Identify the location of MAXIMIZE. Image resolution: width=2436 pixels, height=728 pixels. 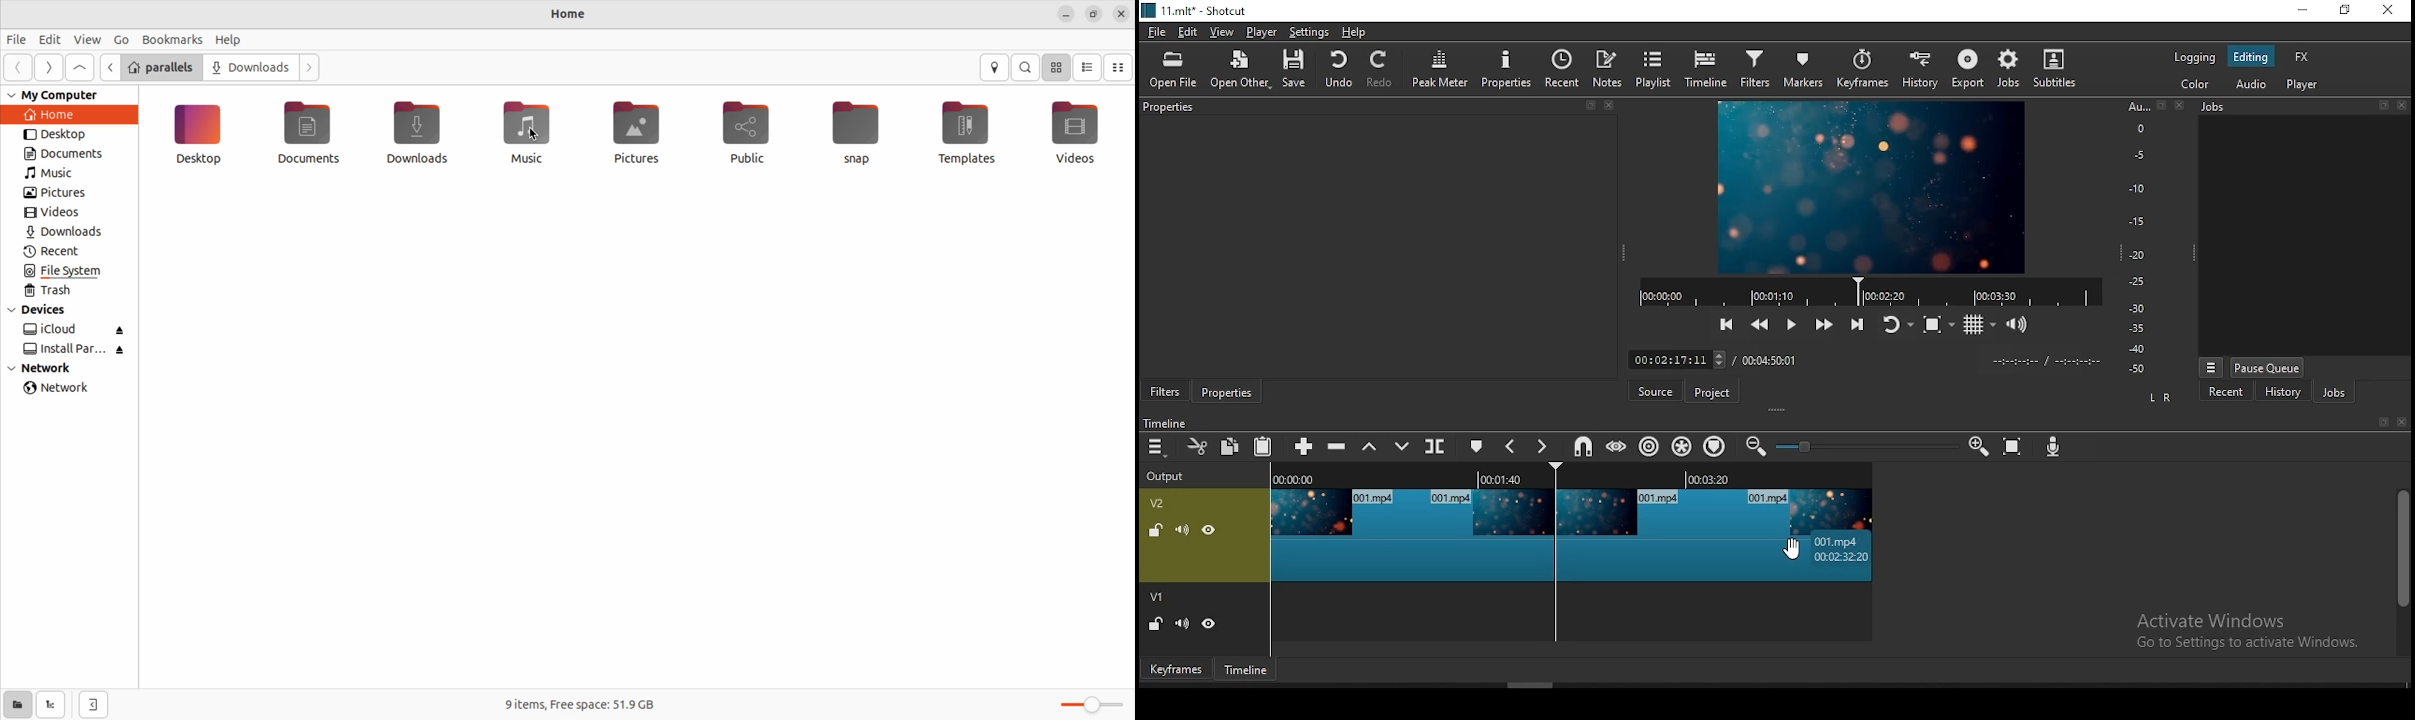
(2380, 421).